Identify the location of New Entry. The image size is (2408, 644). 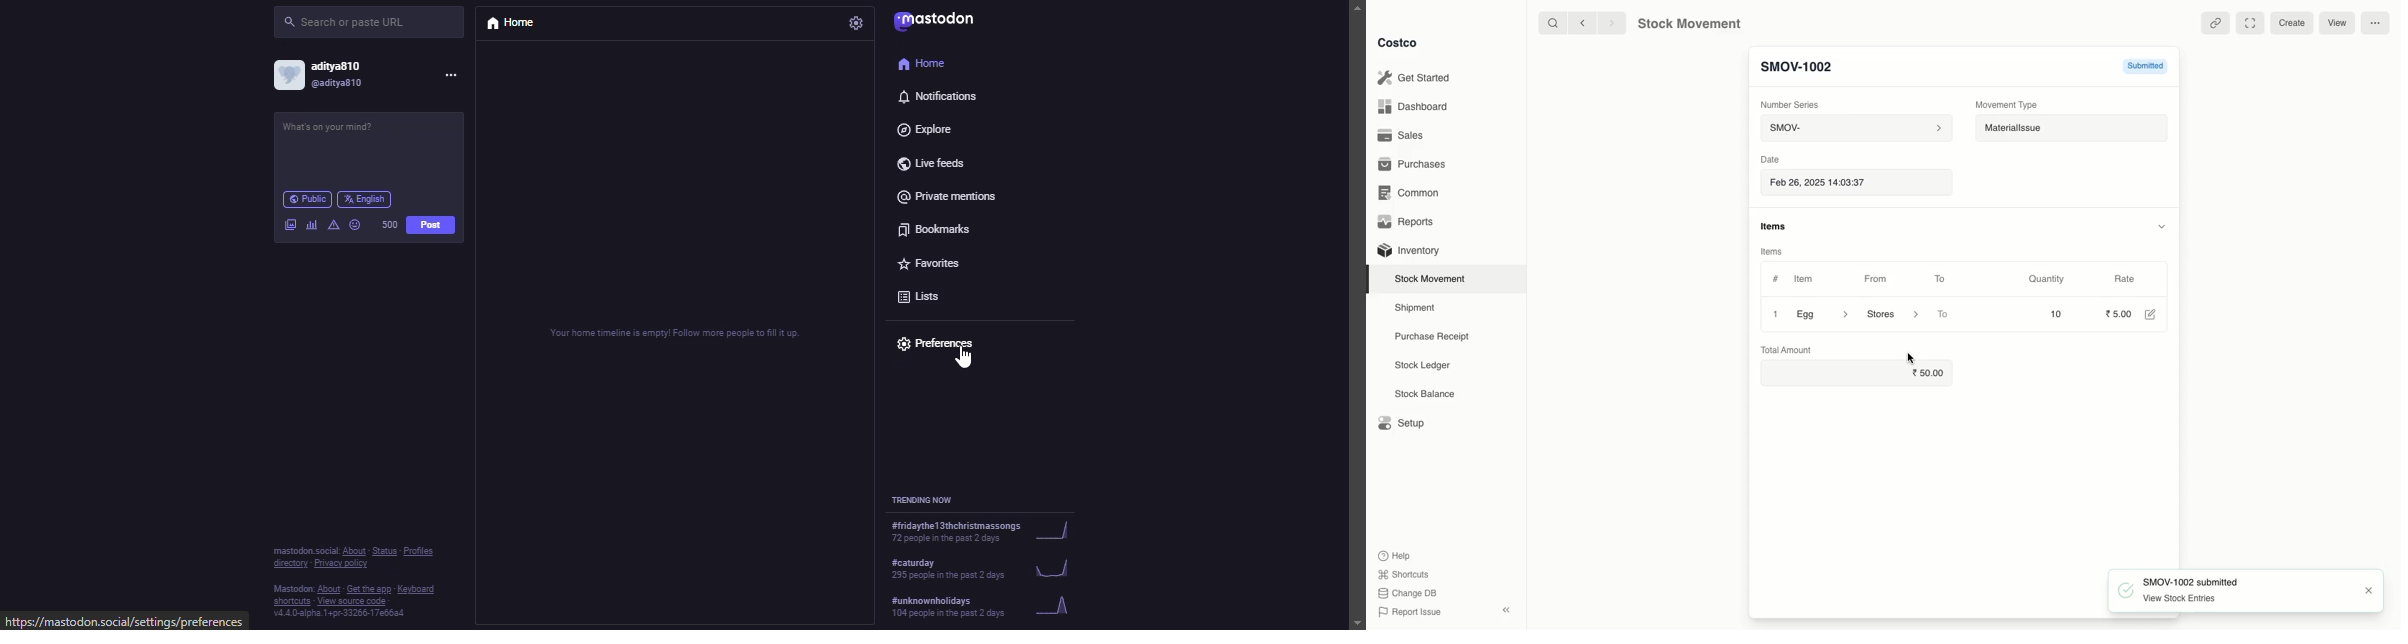
(1795, 70).